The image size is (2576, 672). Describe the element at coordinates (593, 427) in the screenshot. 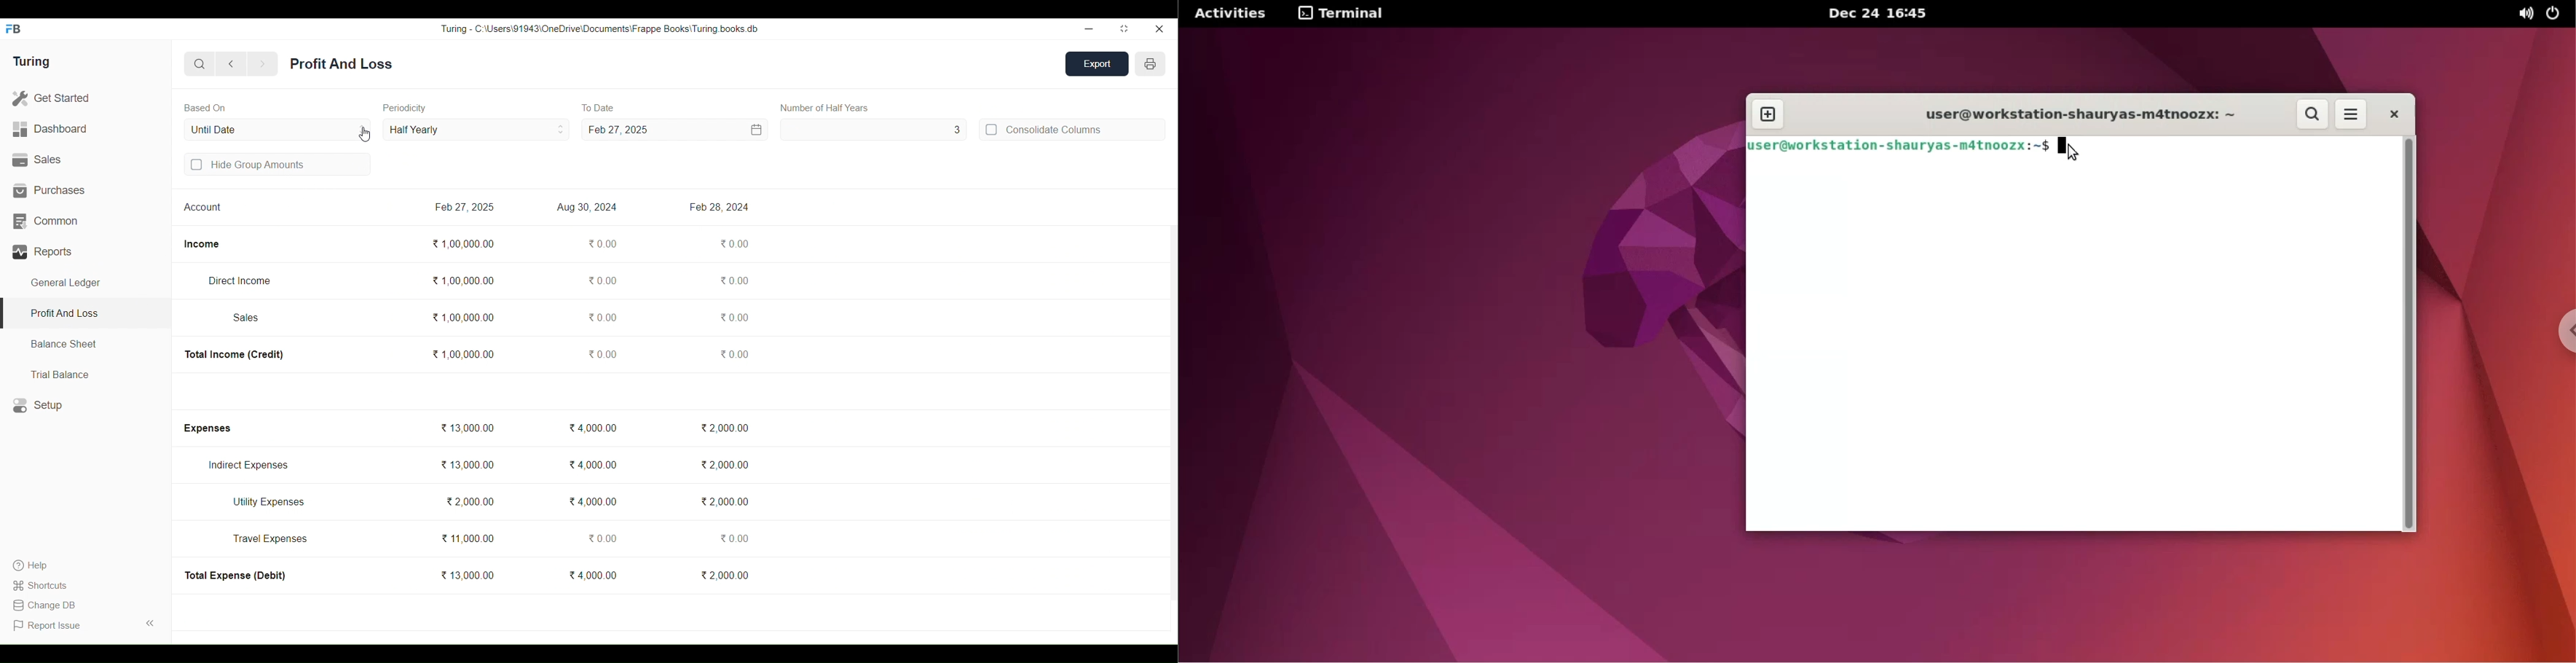

I see `4,000.00` at that location.